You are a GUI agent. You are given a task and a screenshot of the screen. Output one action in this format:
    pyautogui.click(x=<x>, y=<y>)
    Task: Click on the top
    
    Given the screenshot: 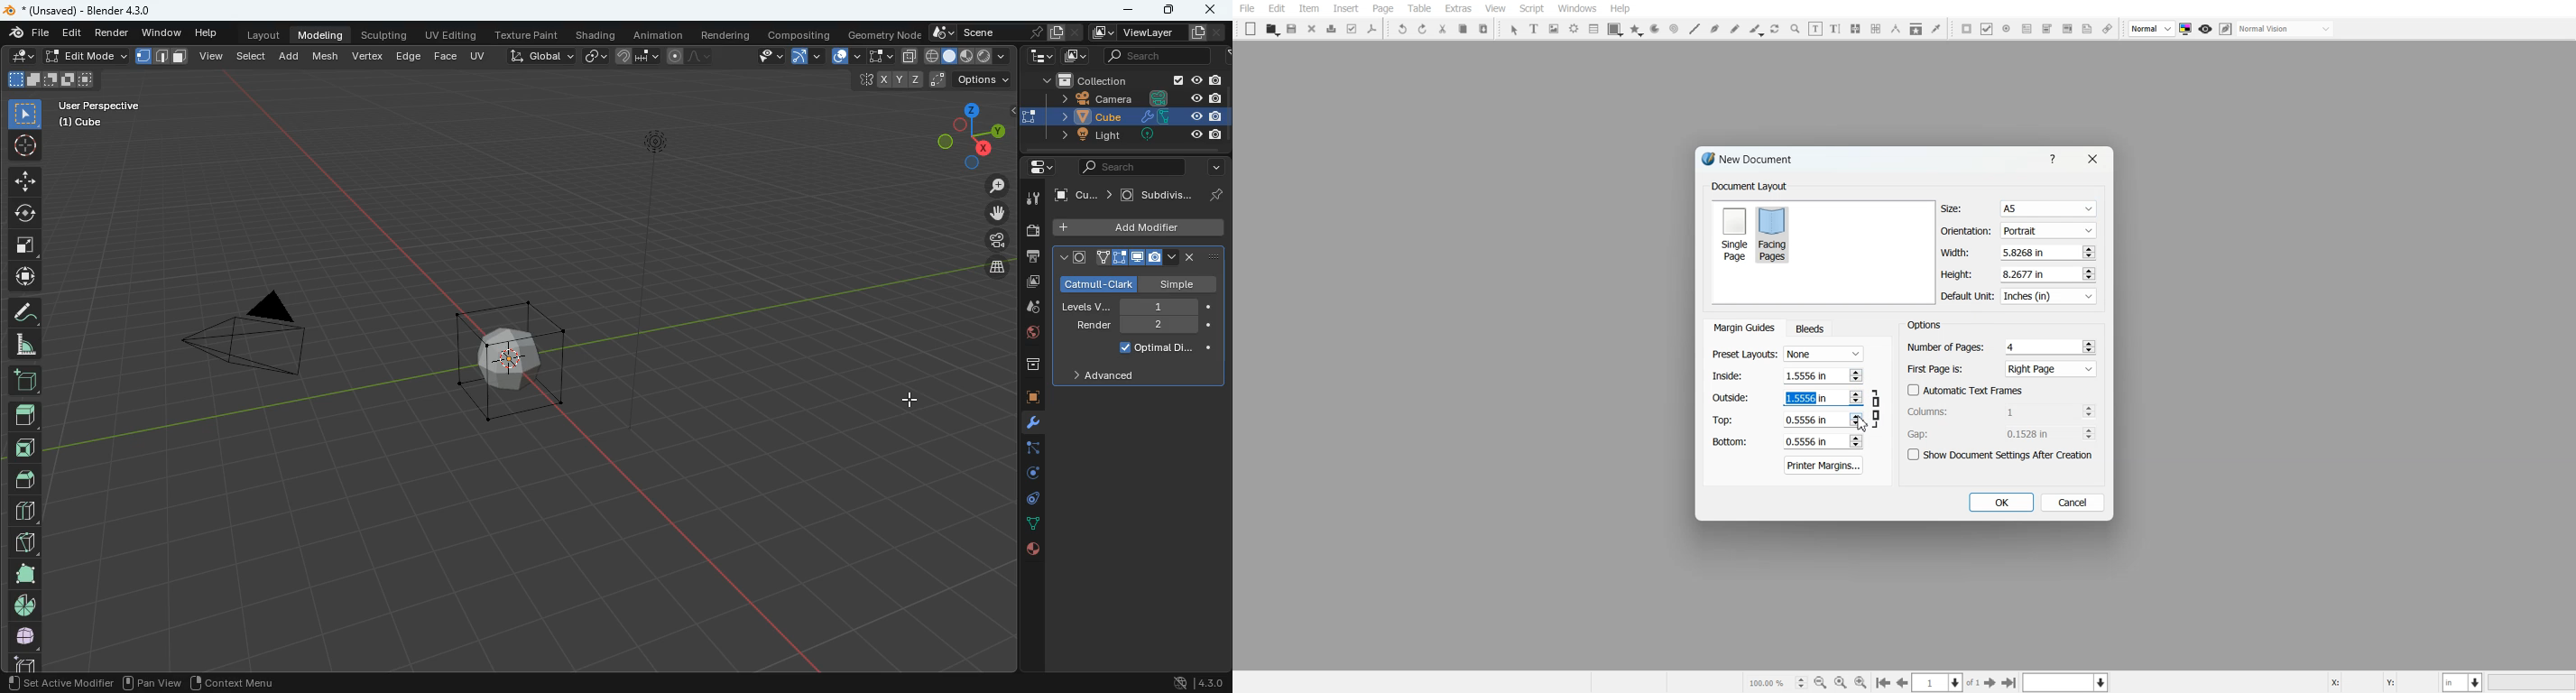 What is the action you would take?
    pyautogui.click(x=25, y=419)
    